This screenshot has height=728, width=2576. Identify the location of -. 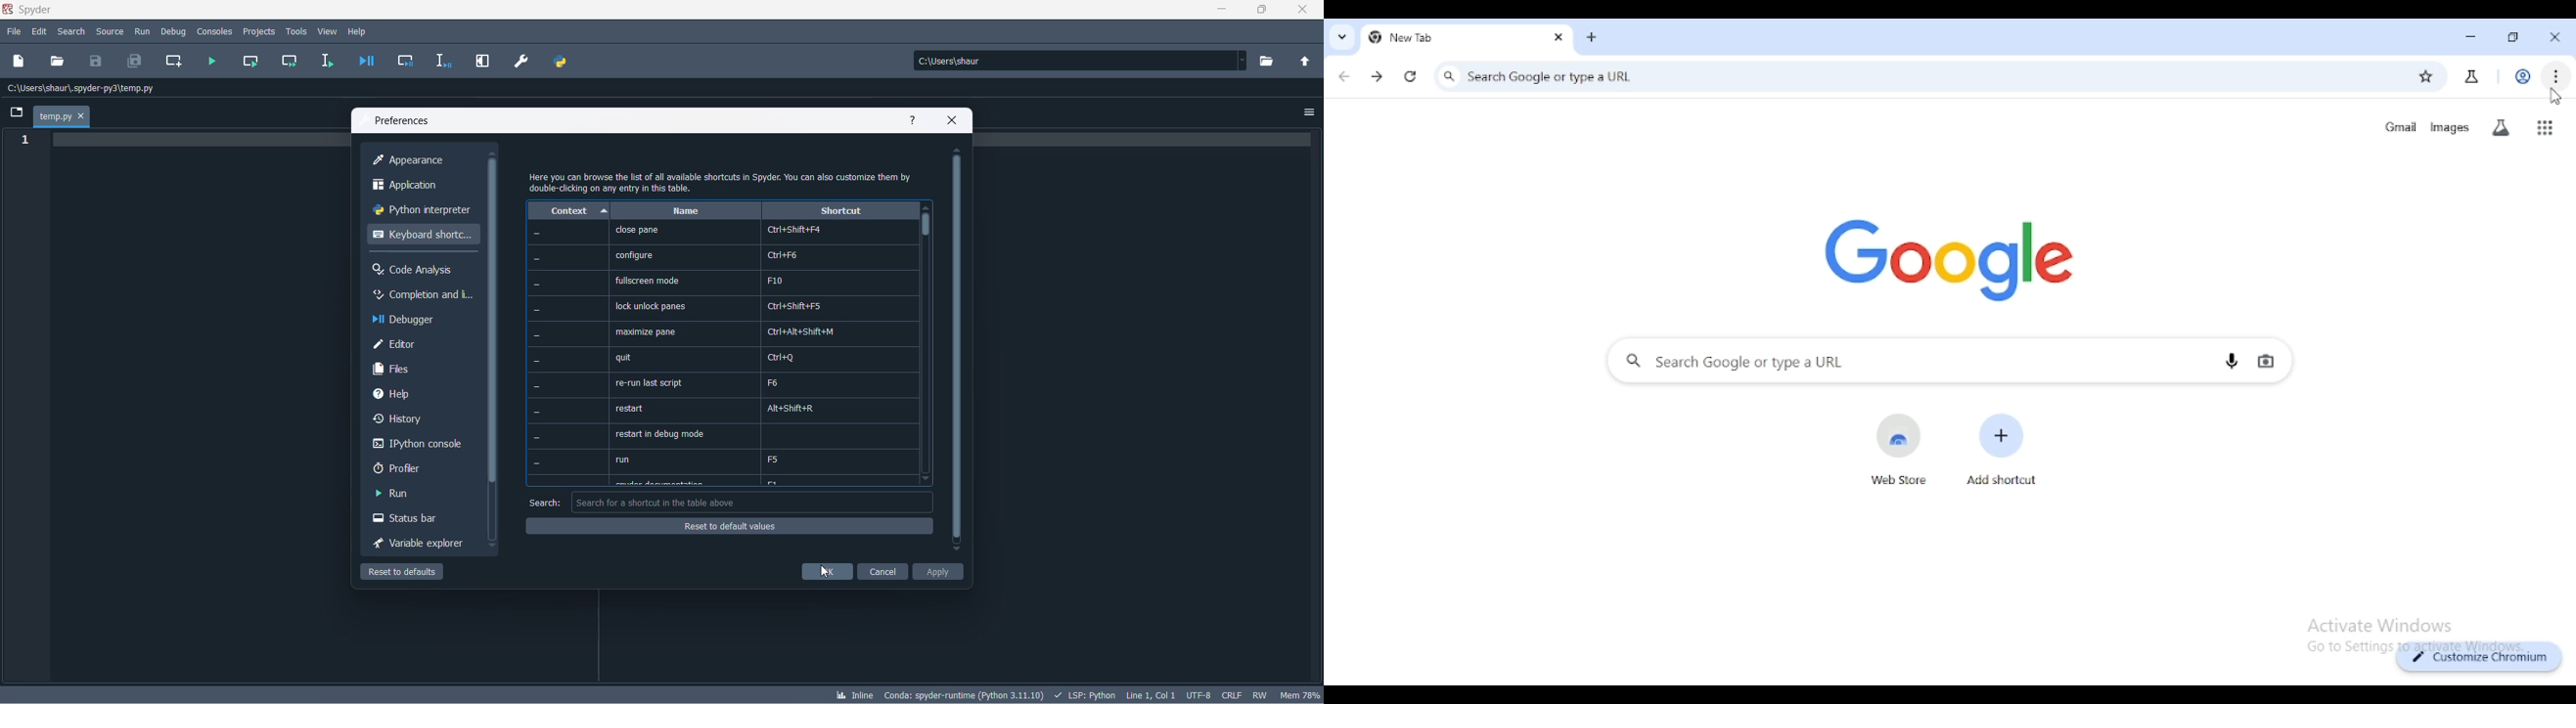
(539, 437).